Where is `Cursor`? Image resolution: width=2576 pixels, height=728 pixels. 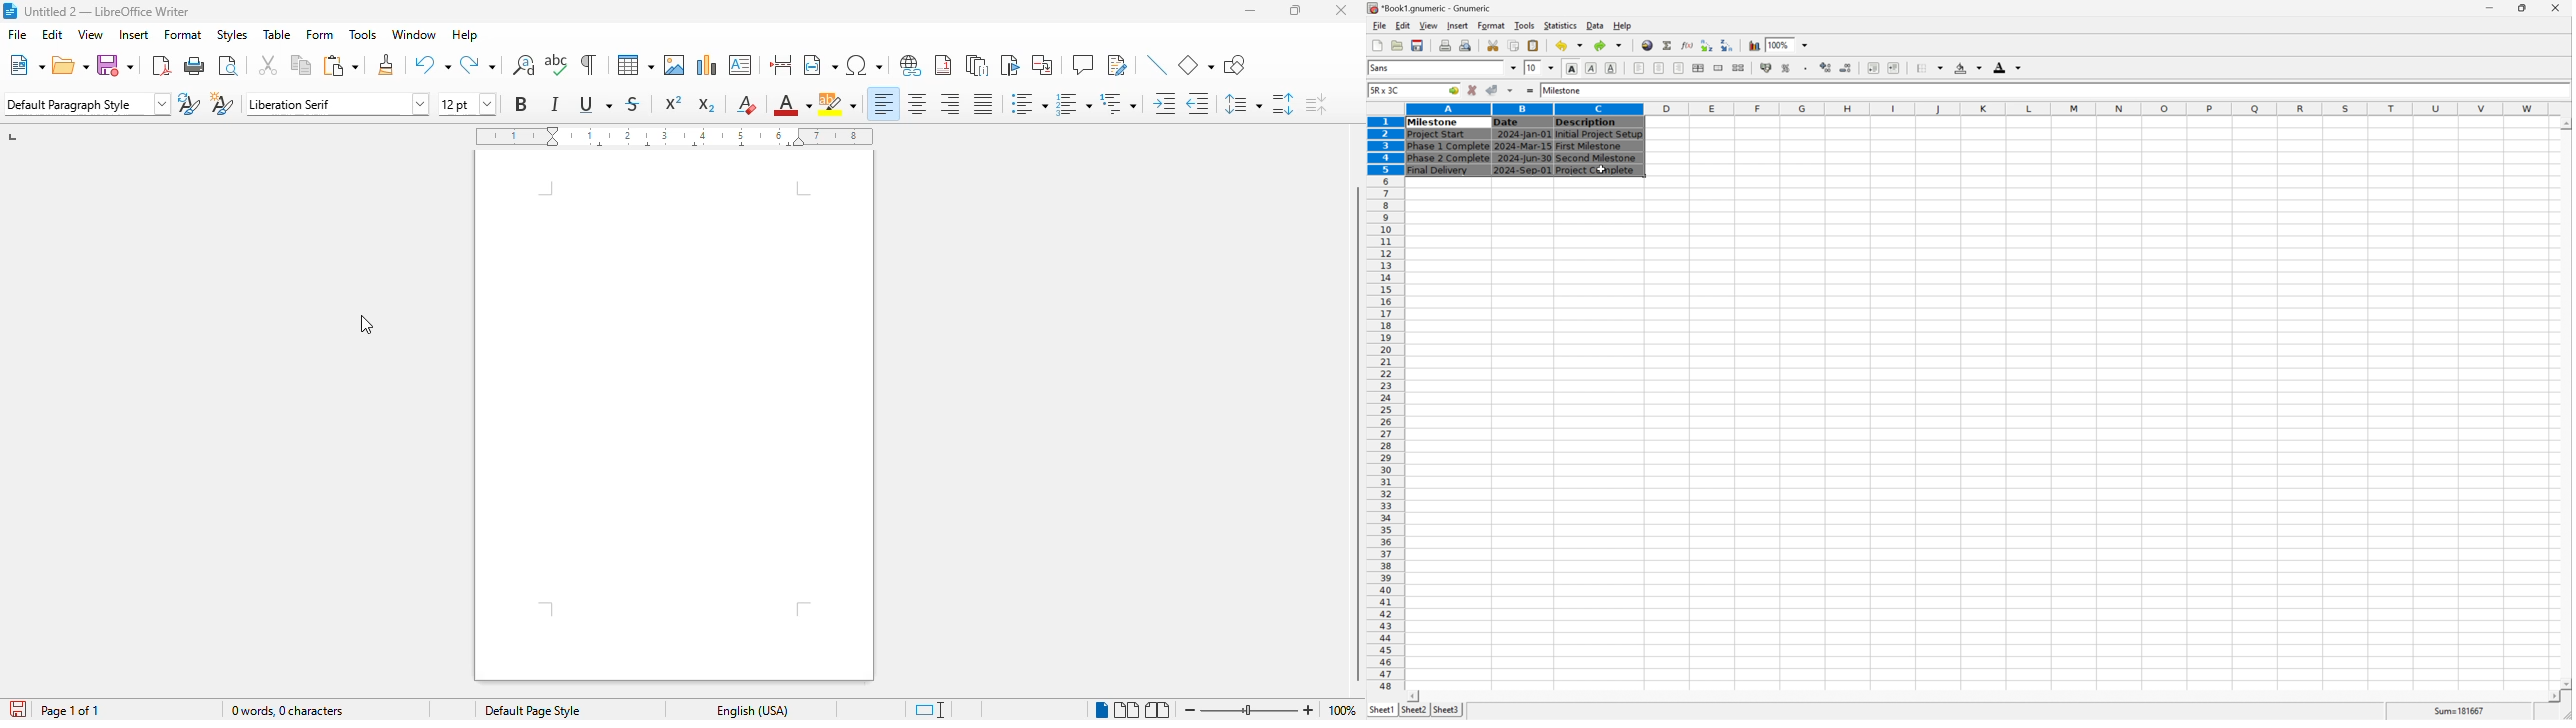 Cursor is located at coordinates (1599, 168).